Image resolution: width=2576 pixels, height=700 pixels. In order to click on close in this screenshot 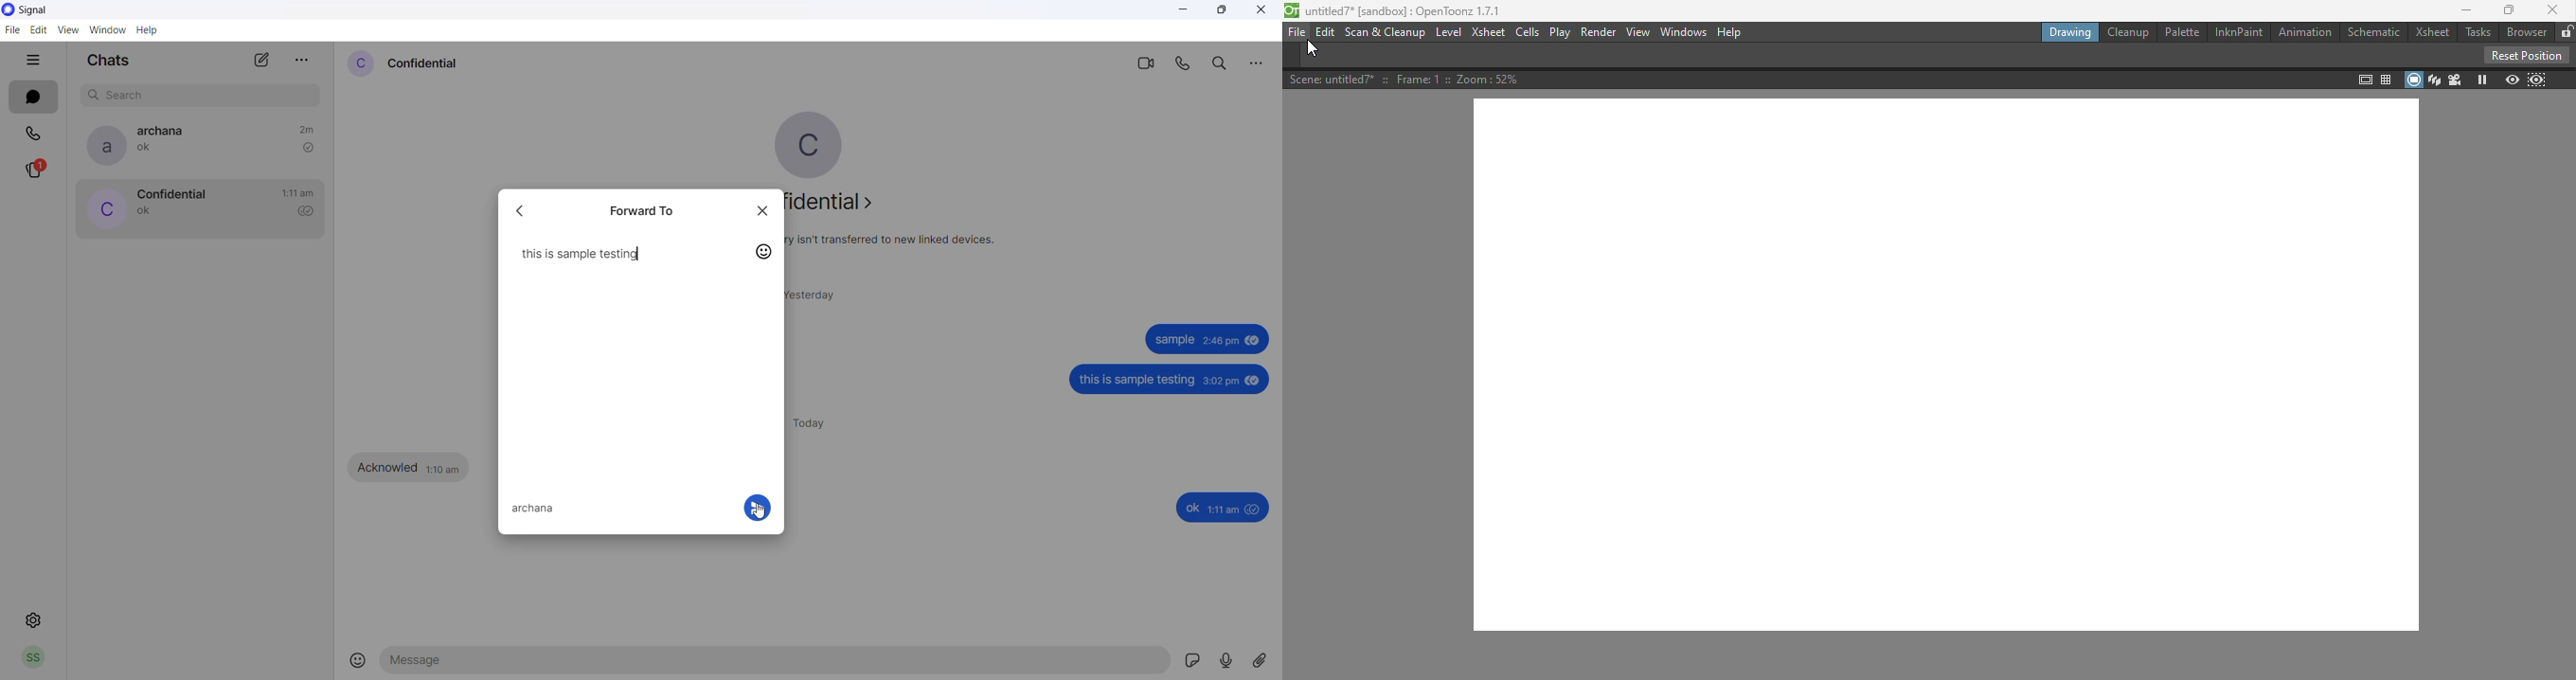, I will do `click(763, 212)`.